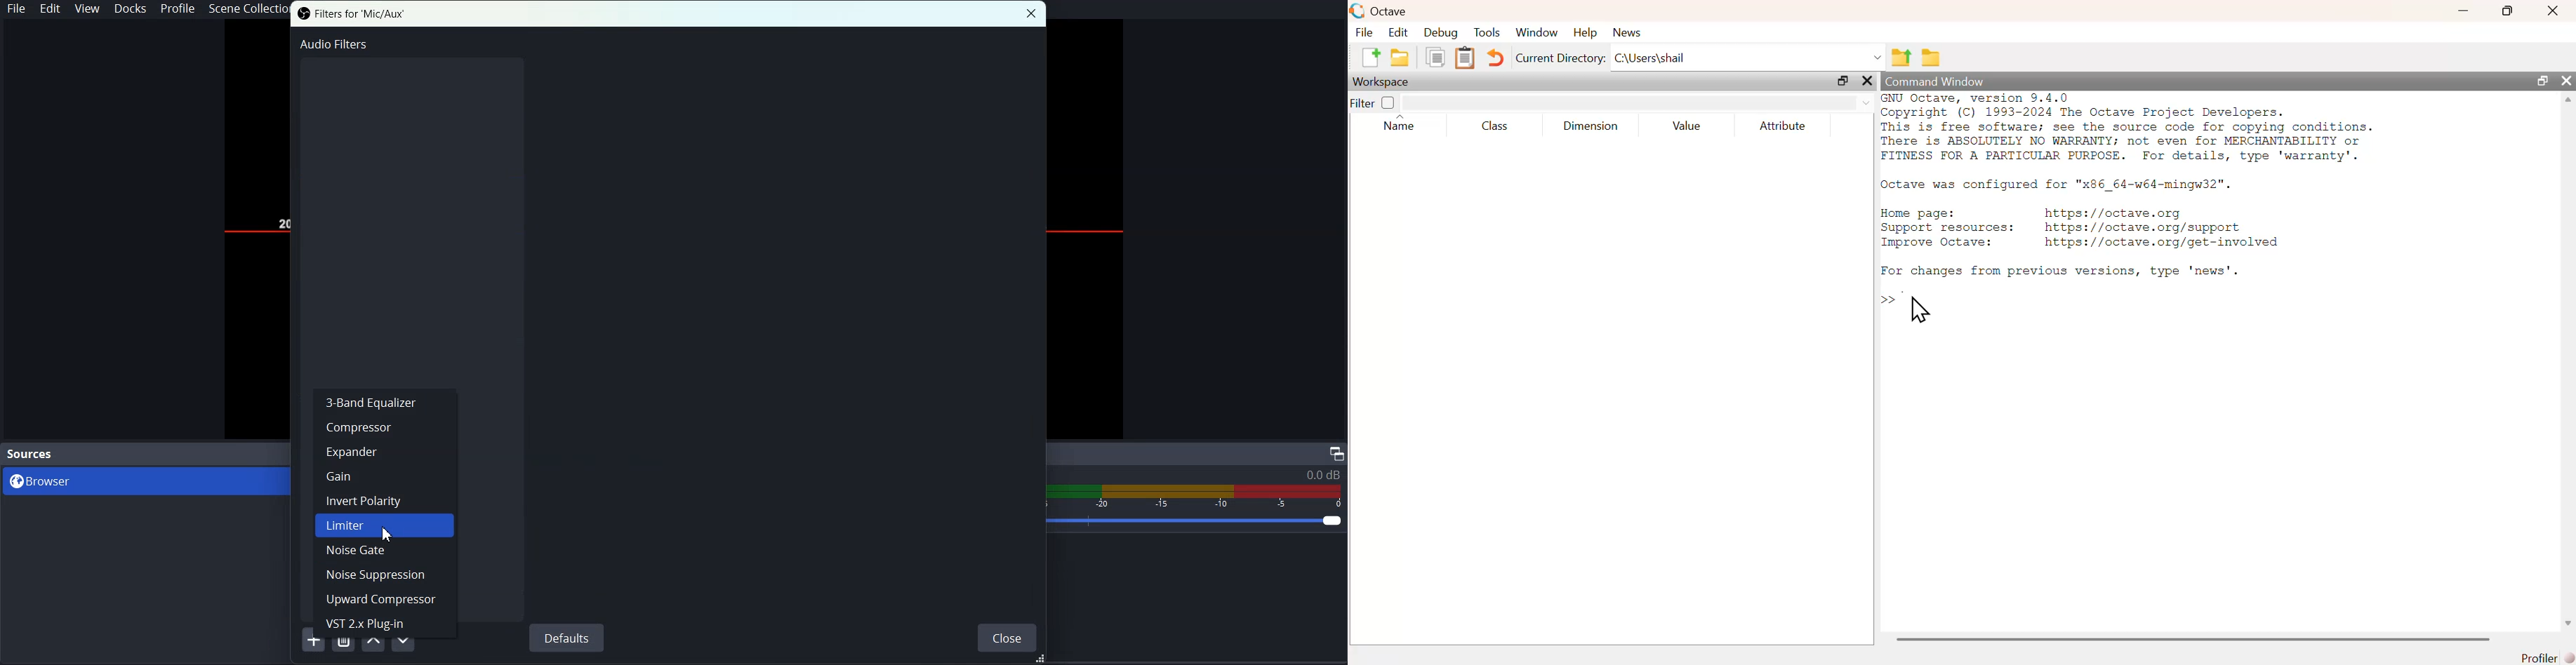 This screenshot has height=672, width=2576. I want to click on Drag Handle, so click(1040, 659).